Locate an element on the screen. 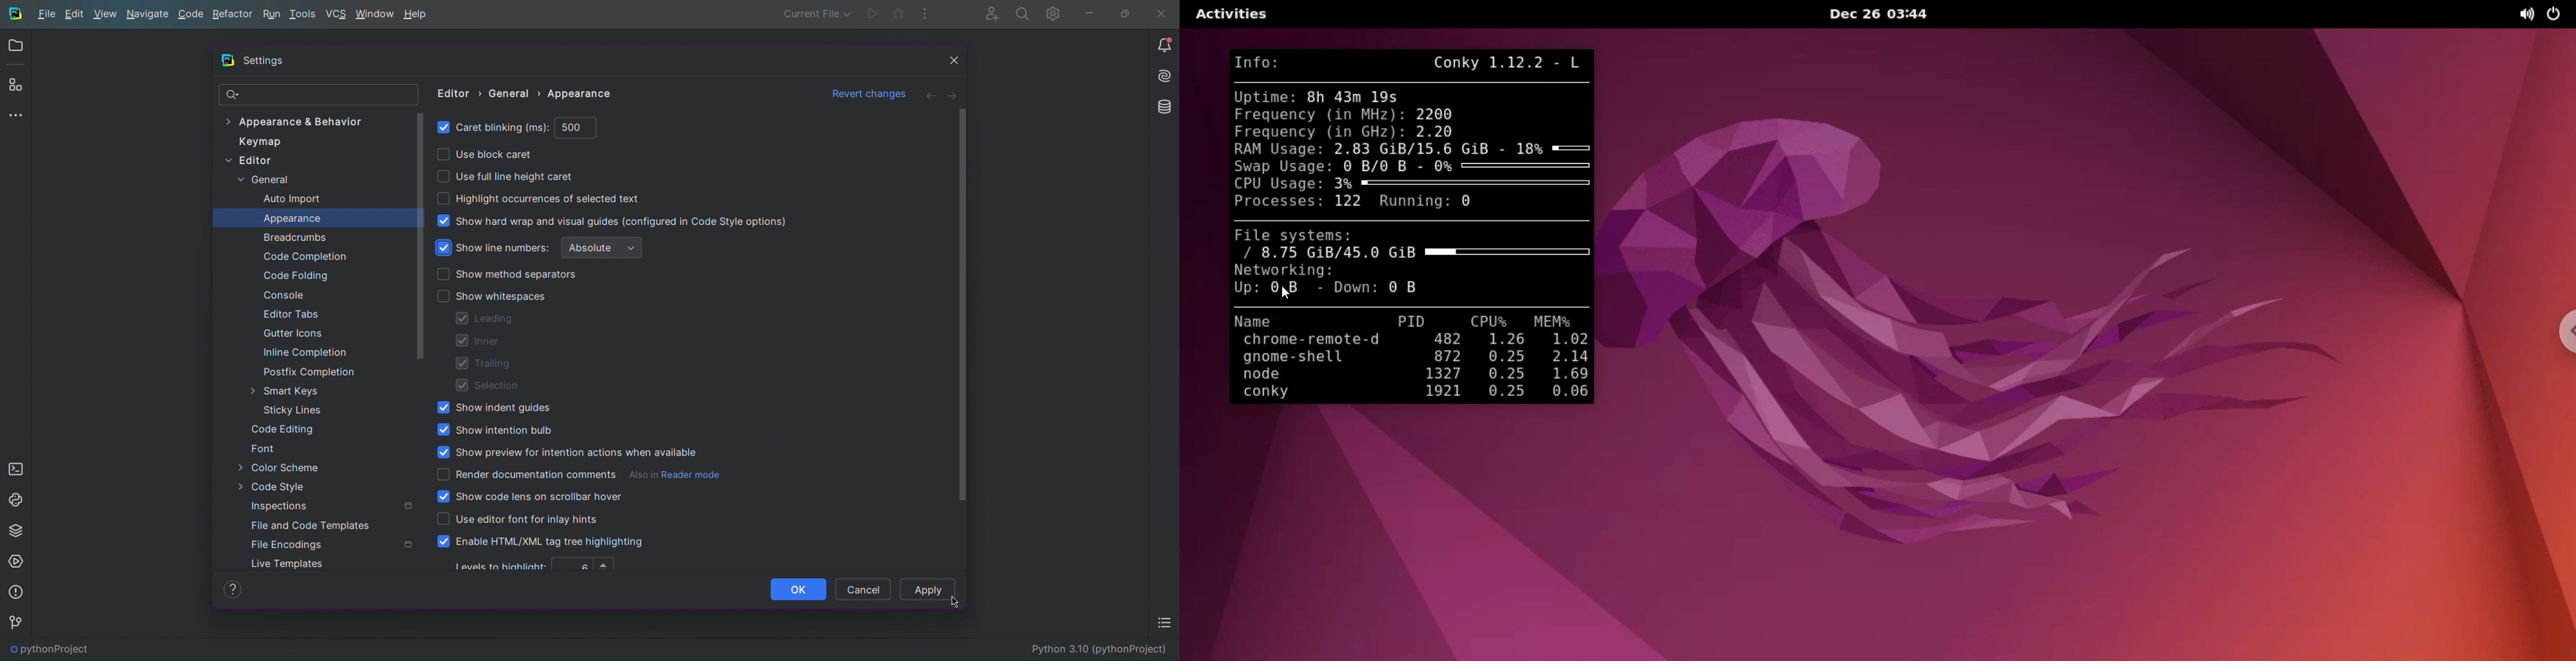 The image size is (2576, 672). Install AI Assistant is located at coordinates (1162, 77).